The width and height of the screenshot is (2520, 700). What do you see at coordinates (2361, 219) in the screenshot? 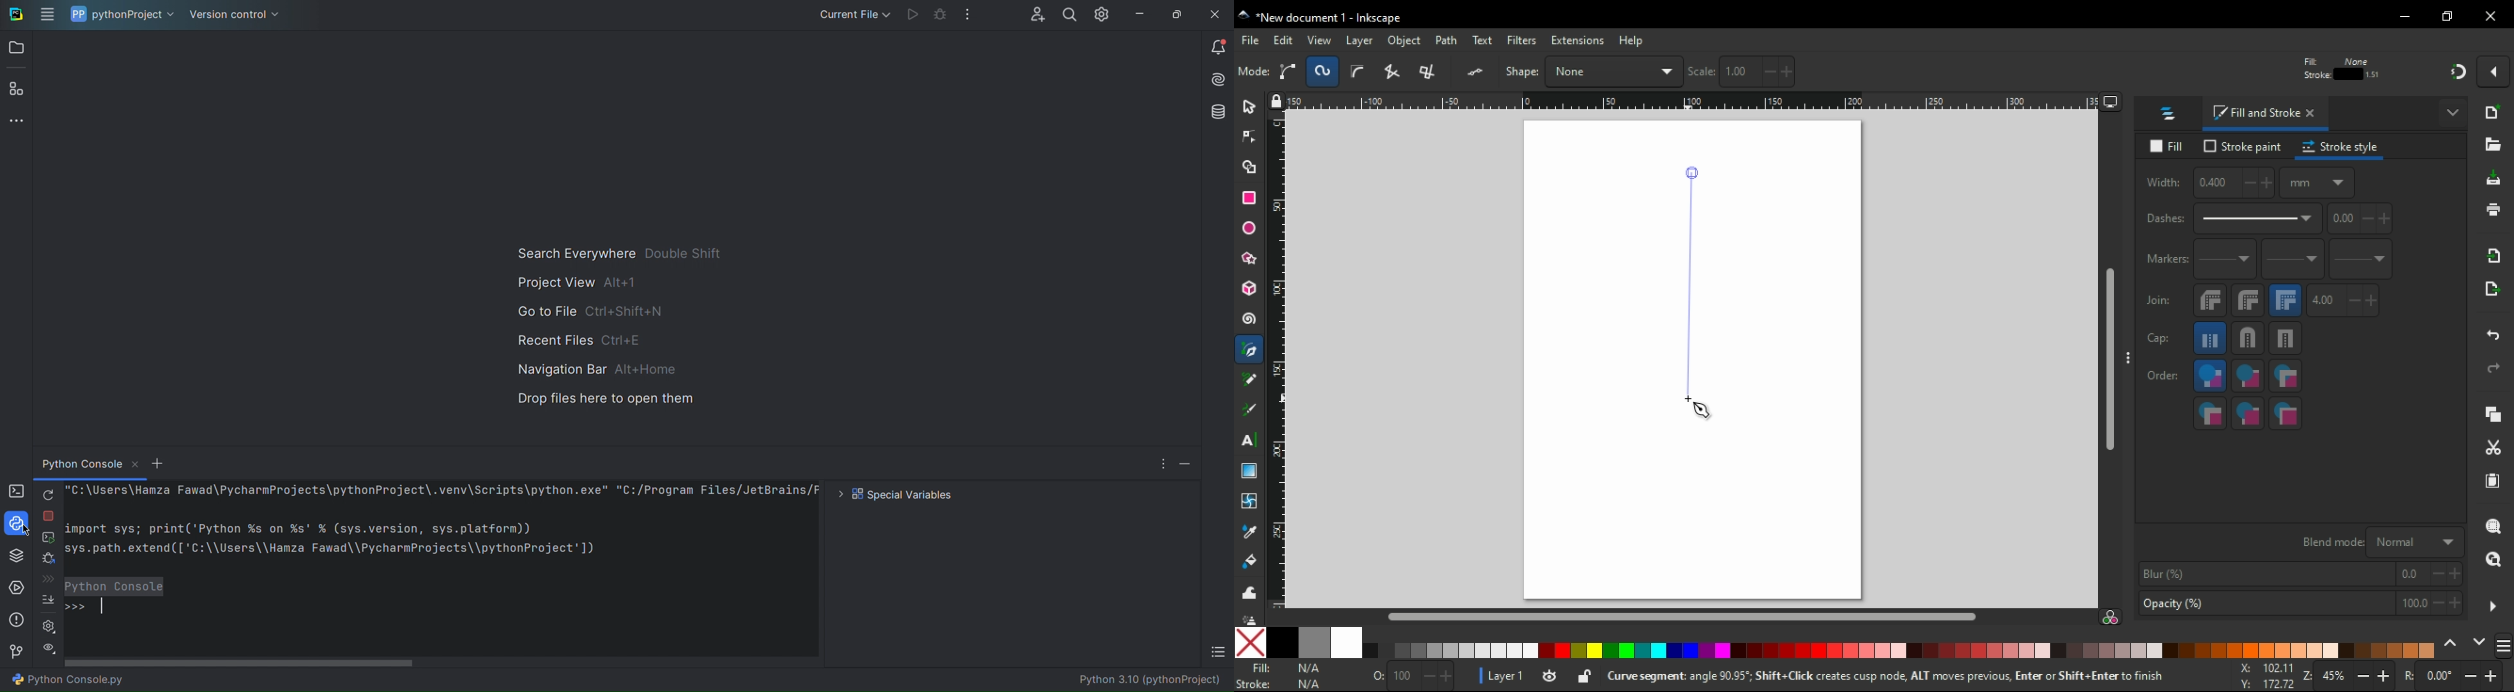
I see `pattern offset` at bounding box center [2361, 219].